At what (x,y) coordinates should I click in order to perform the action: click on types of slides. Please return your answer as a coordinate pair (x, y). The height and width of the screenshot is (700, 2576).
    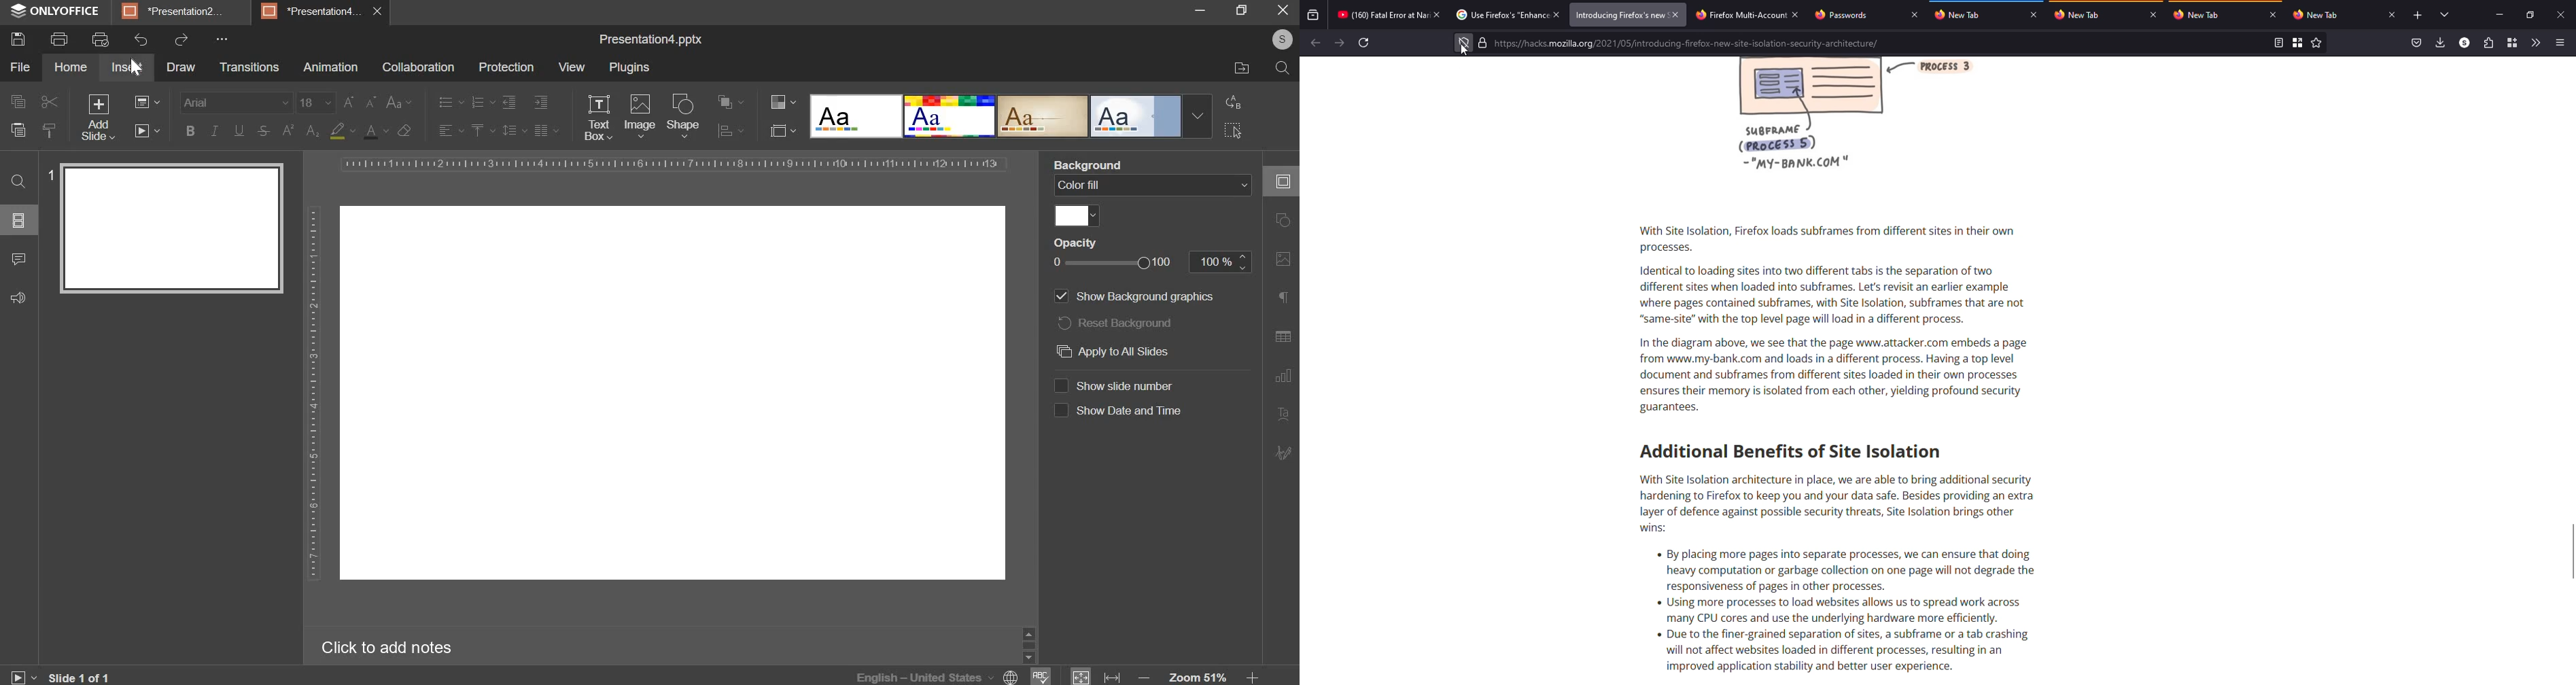
    Looking at the image, I should click on (1011, 114).